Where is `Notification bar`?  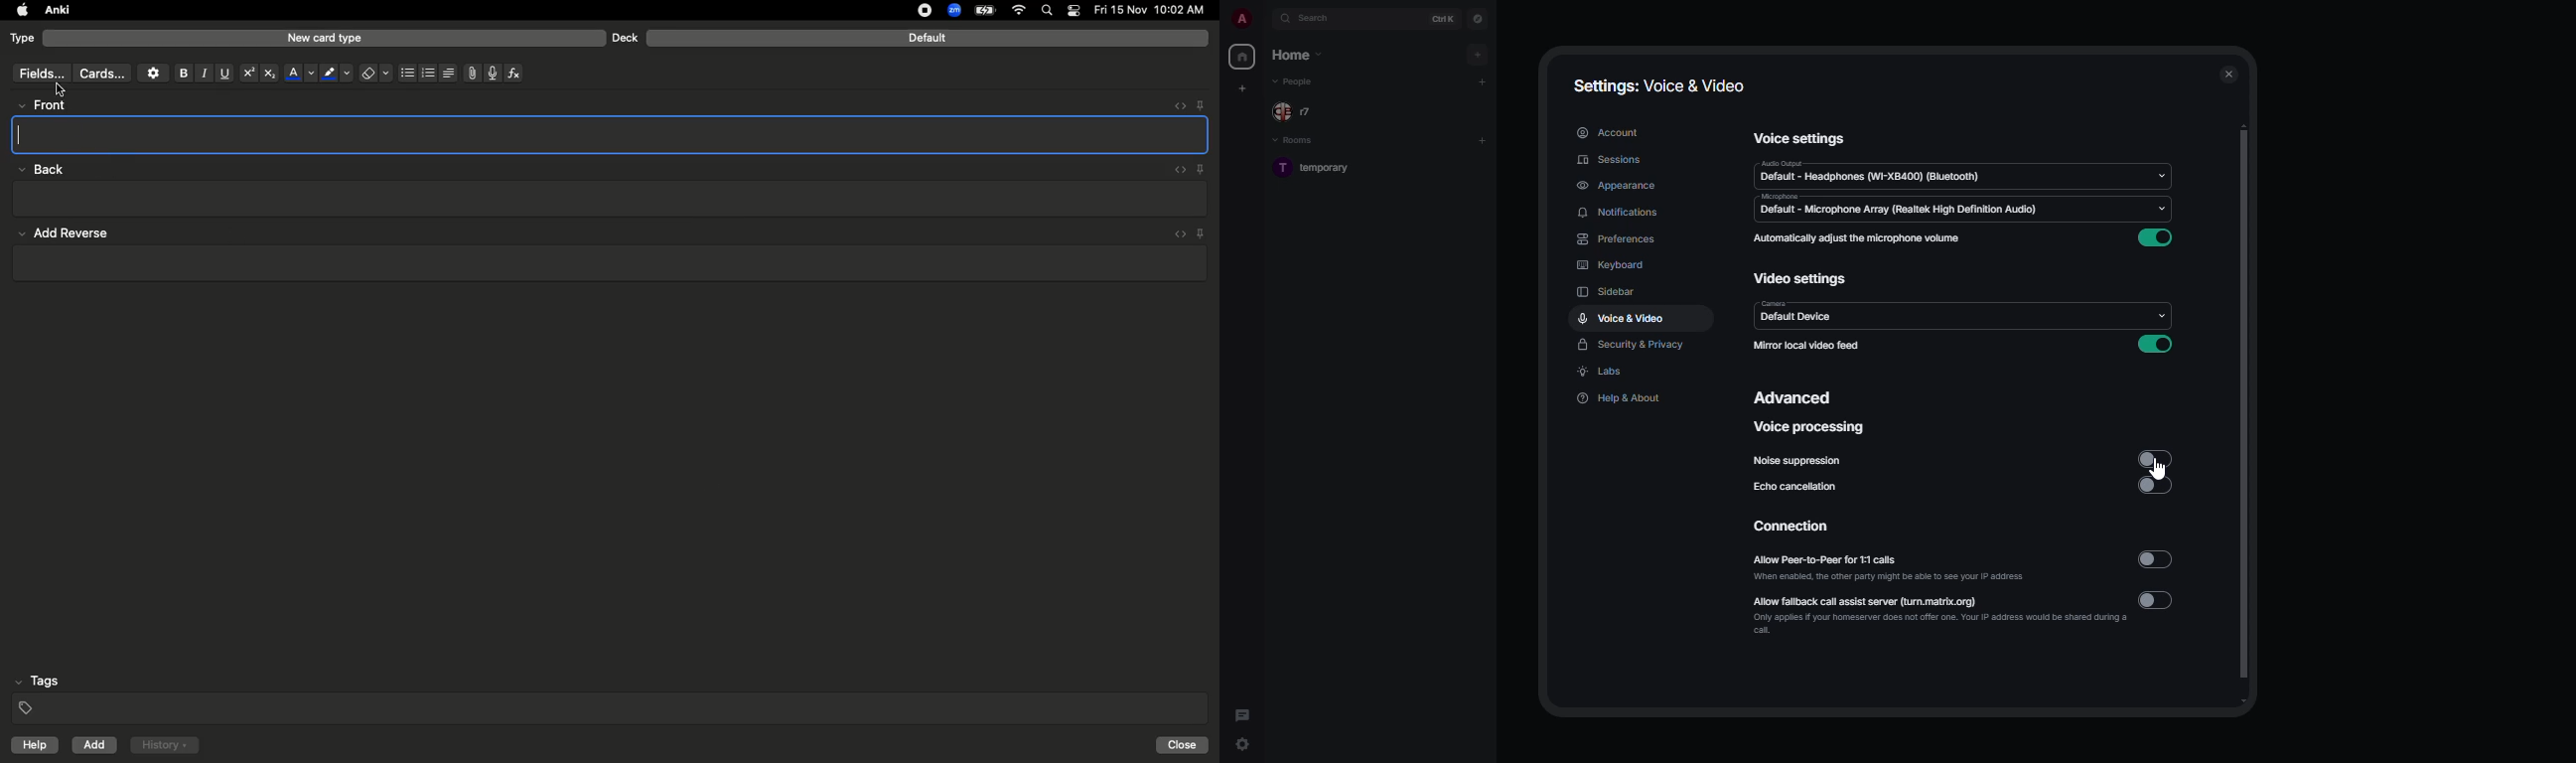
Notification bar is located at coordinates (1075, 11).